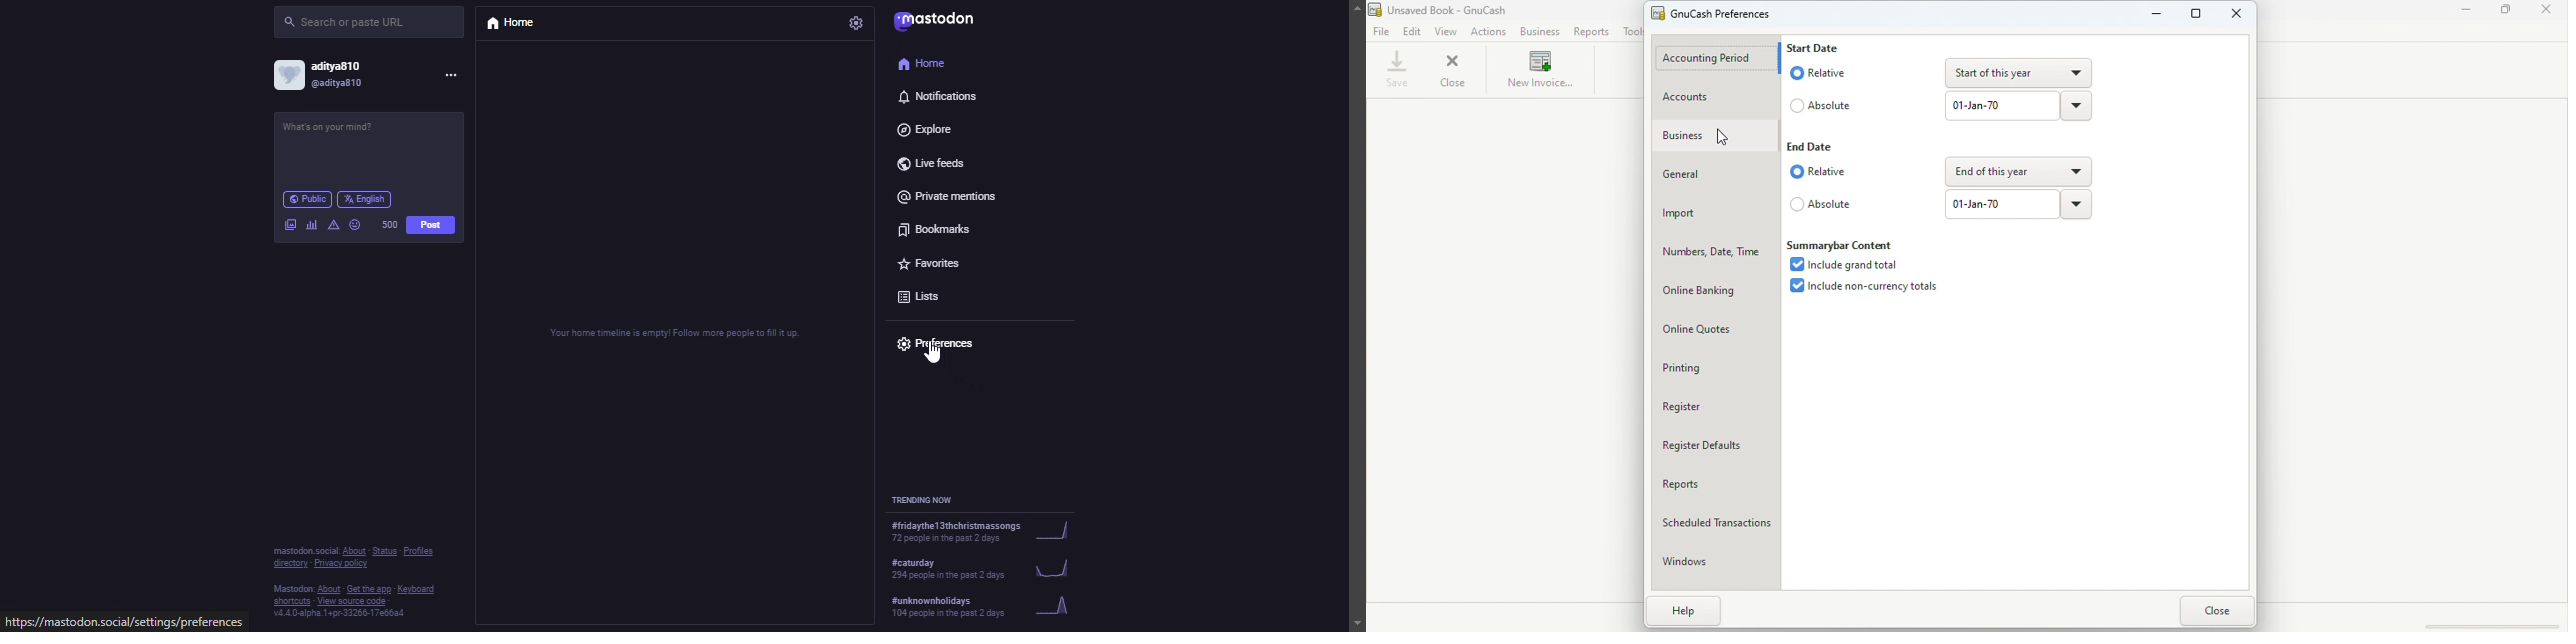 The image size is (2576, 644). Describe the element at coordinates (360, 585) in the screenshot. I see `info` at that location.